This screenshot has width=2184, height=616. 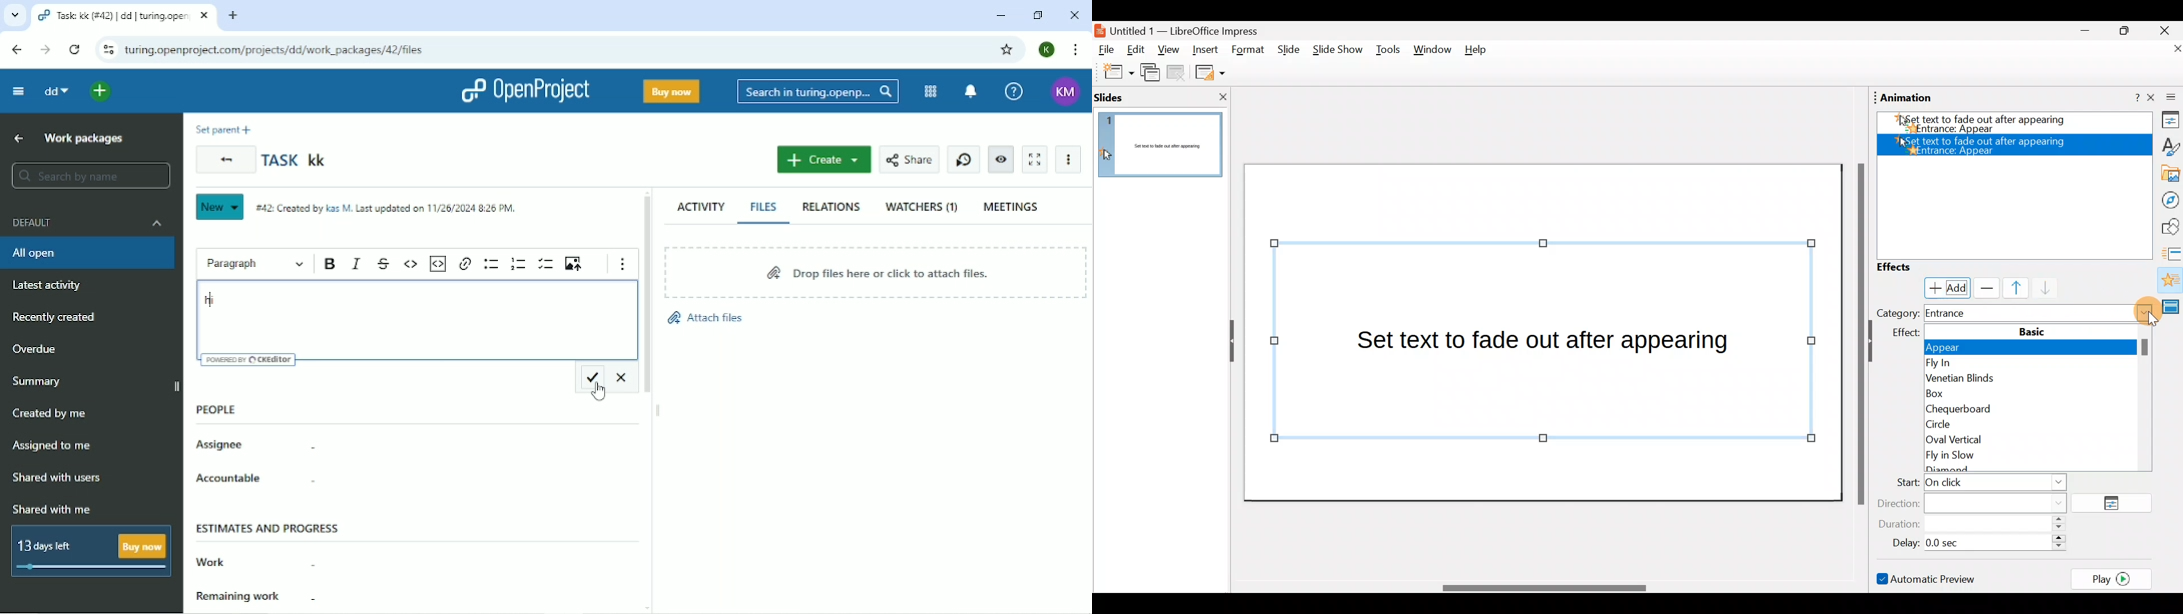 I want to click on Style, so click(x=2167, y=146).